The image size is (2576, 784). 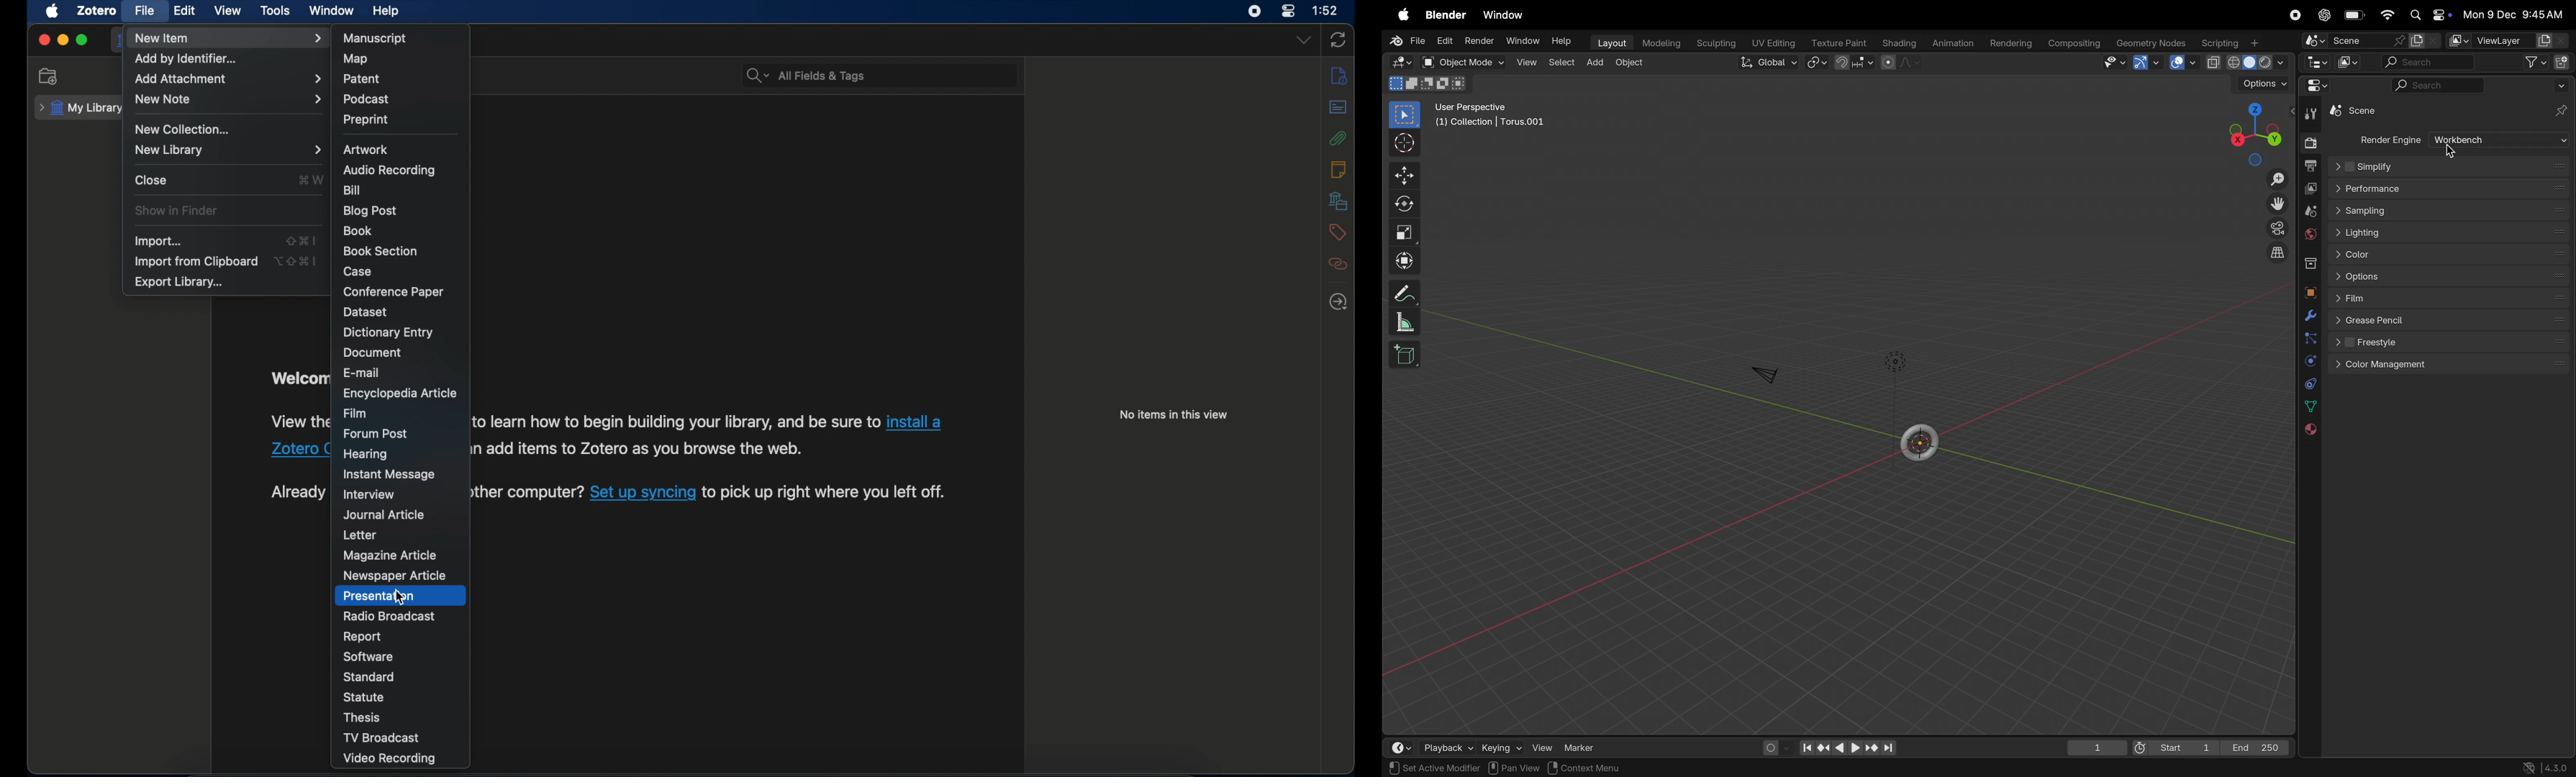 I want to click on my library, so click(x=79, y=109).